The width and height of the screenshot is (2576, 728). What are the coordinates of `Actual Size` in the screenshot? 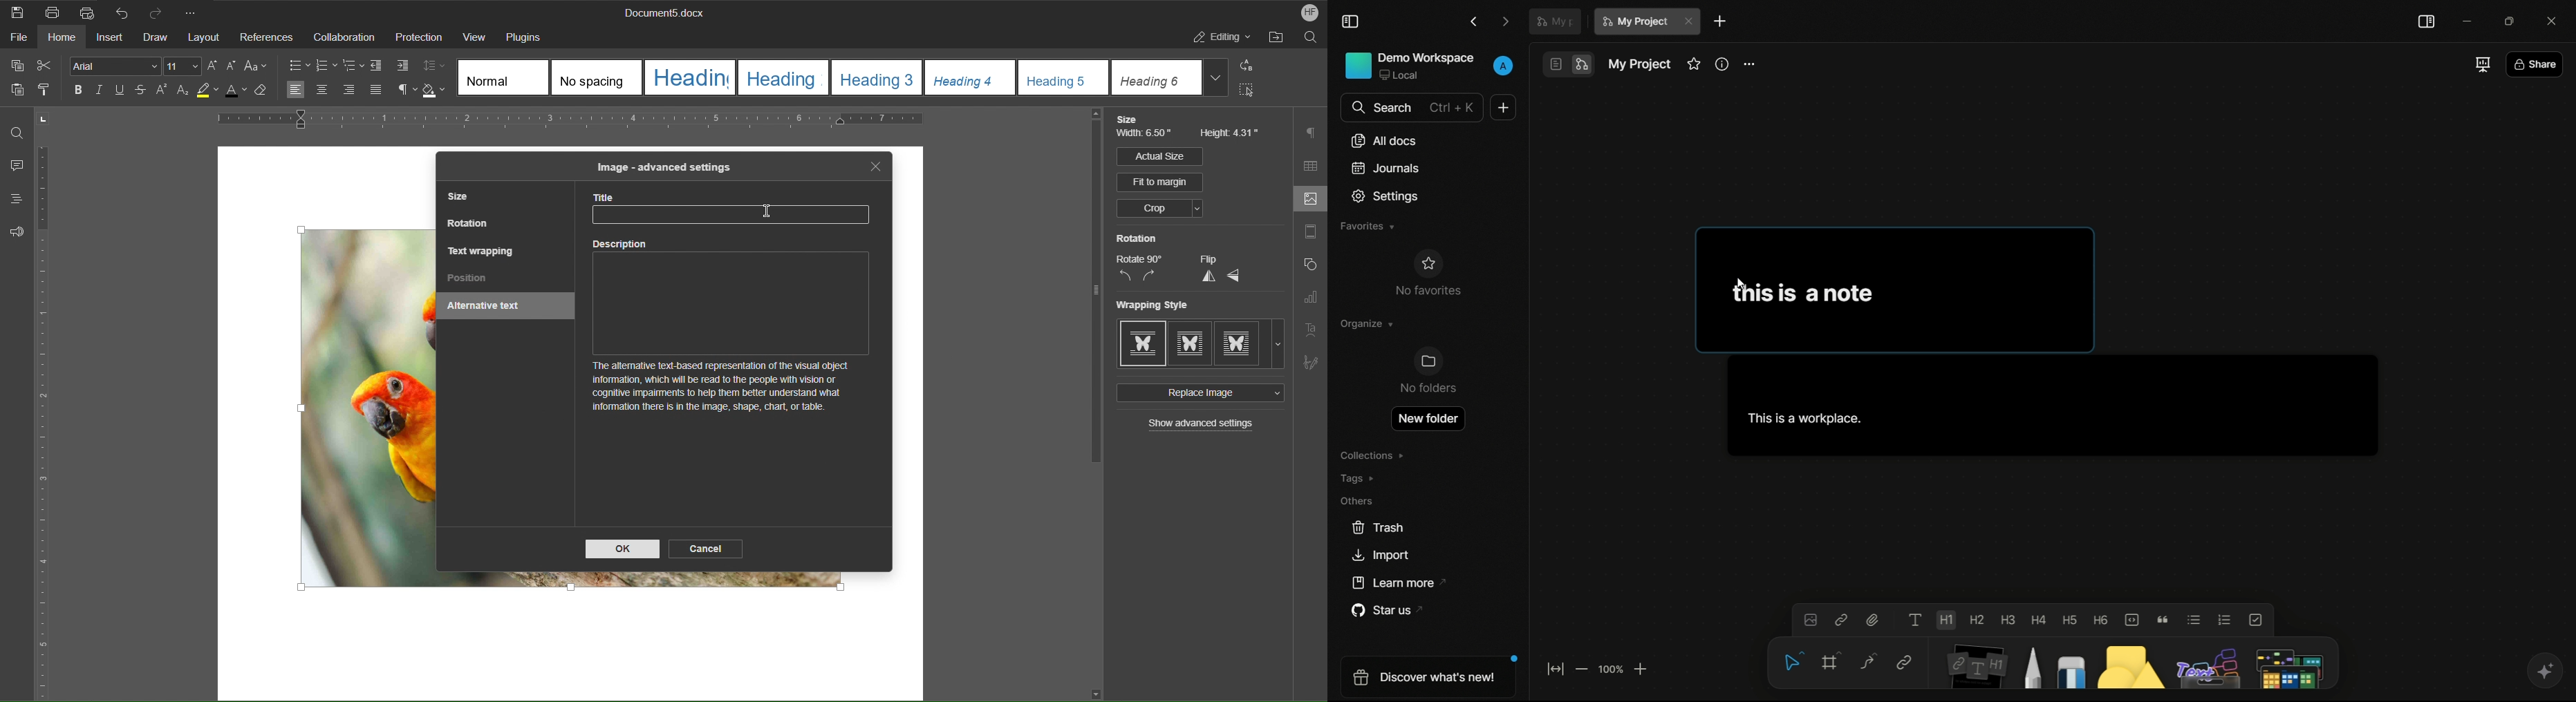 It's located at (1159, 156).